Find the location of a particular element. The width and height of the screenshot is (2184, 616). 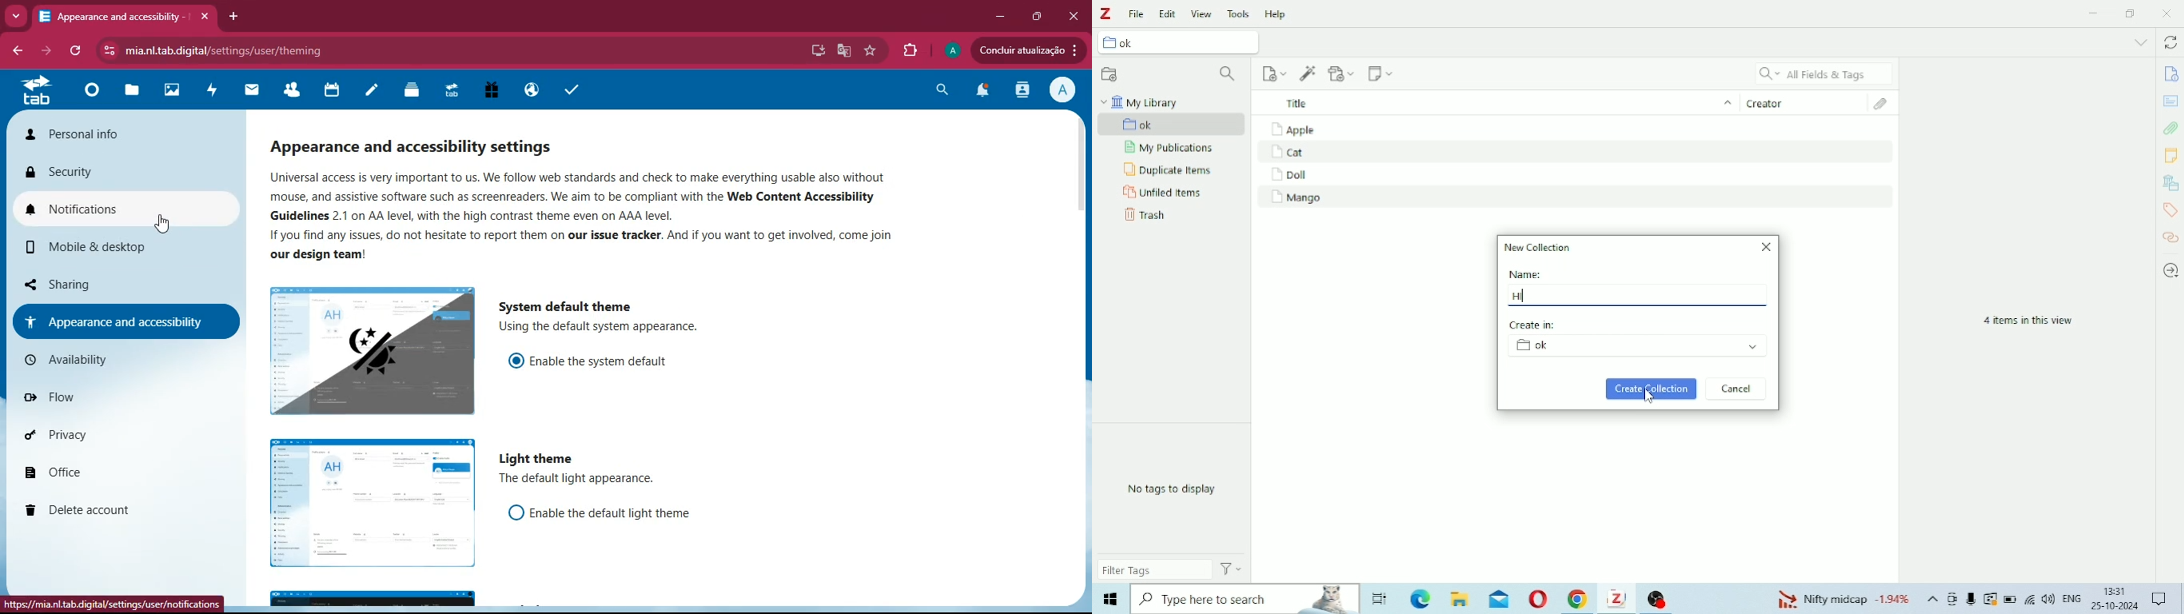

Creator is located at coordinates (1805, 101).